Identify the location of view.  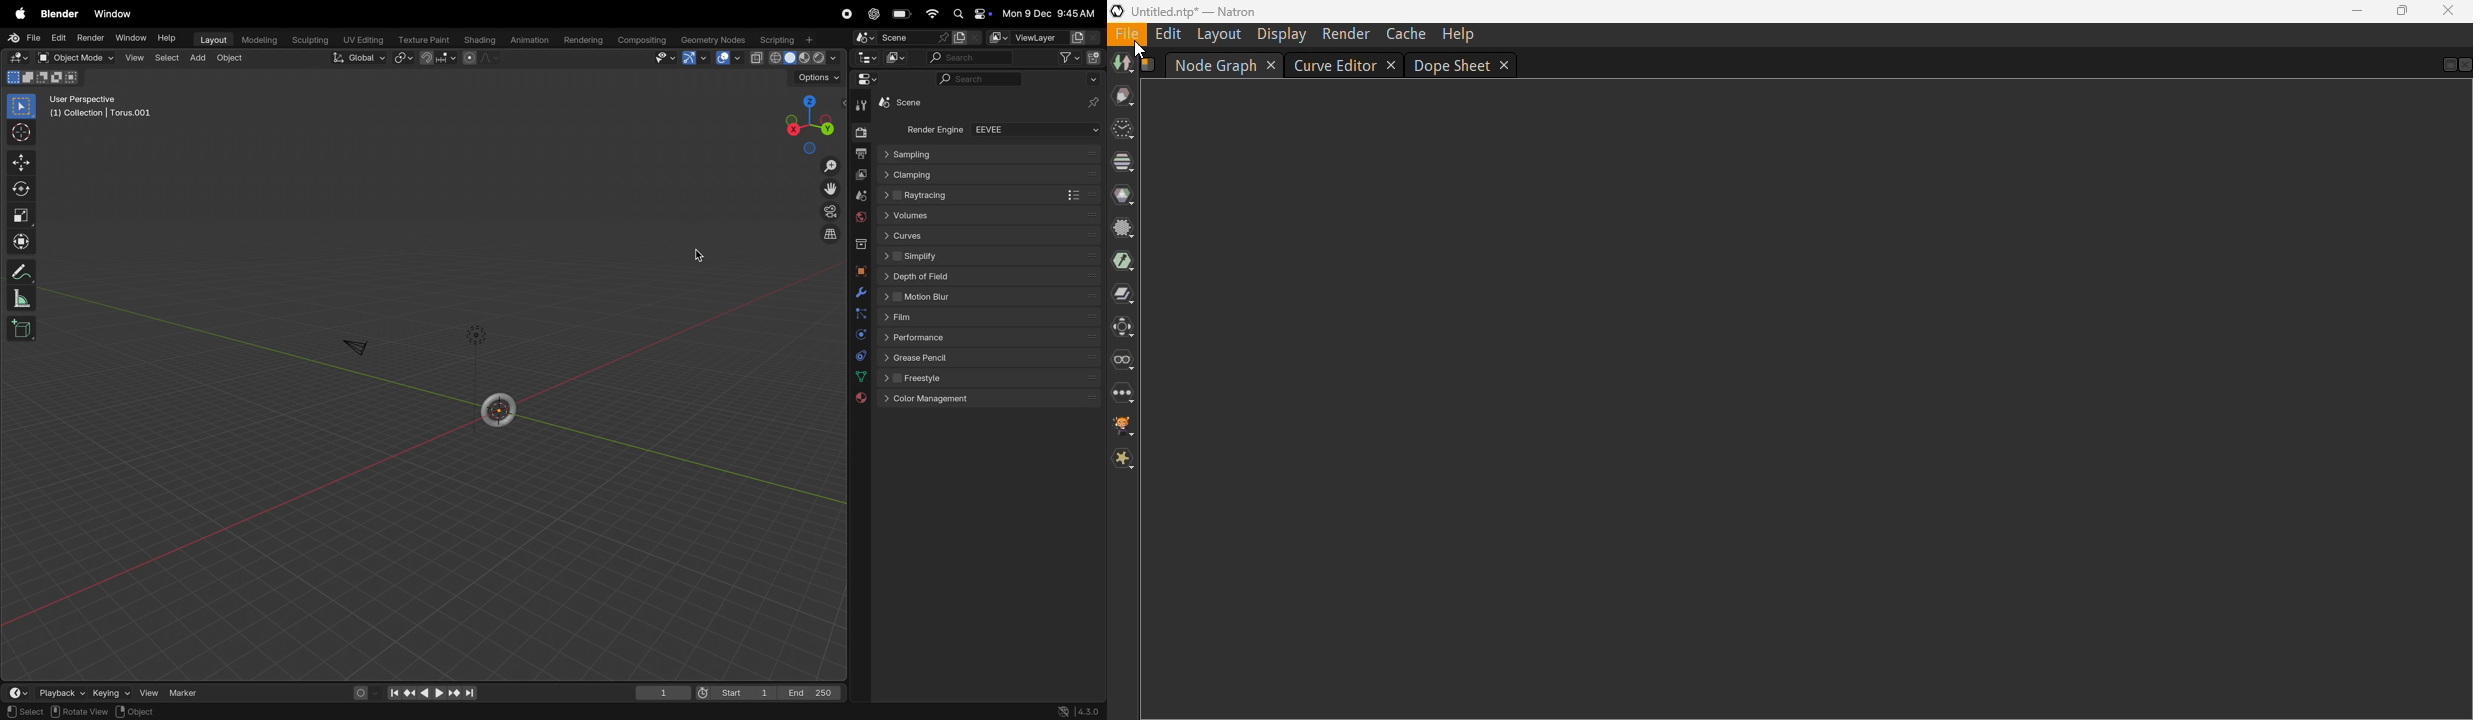
(134, 59).